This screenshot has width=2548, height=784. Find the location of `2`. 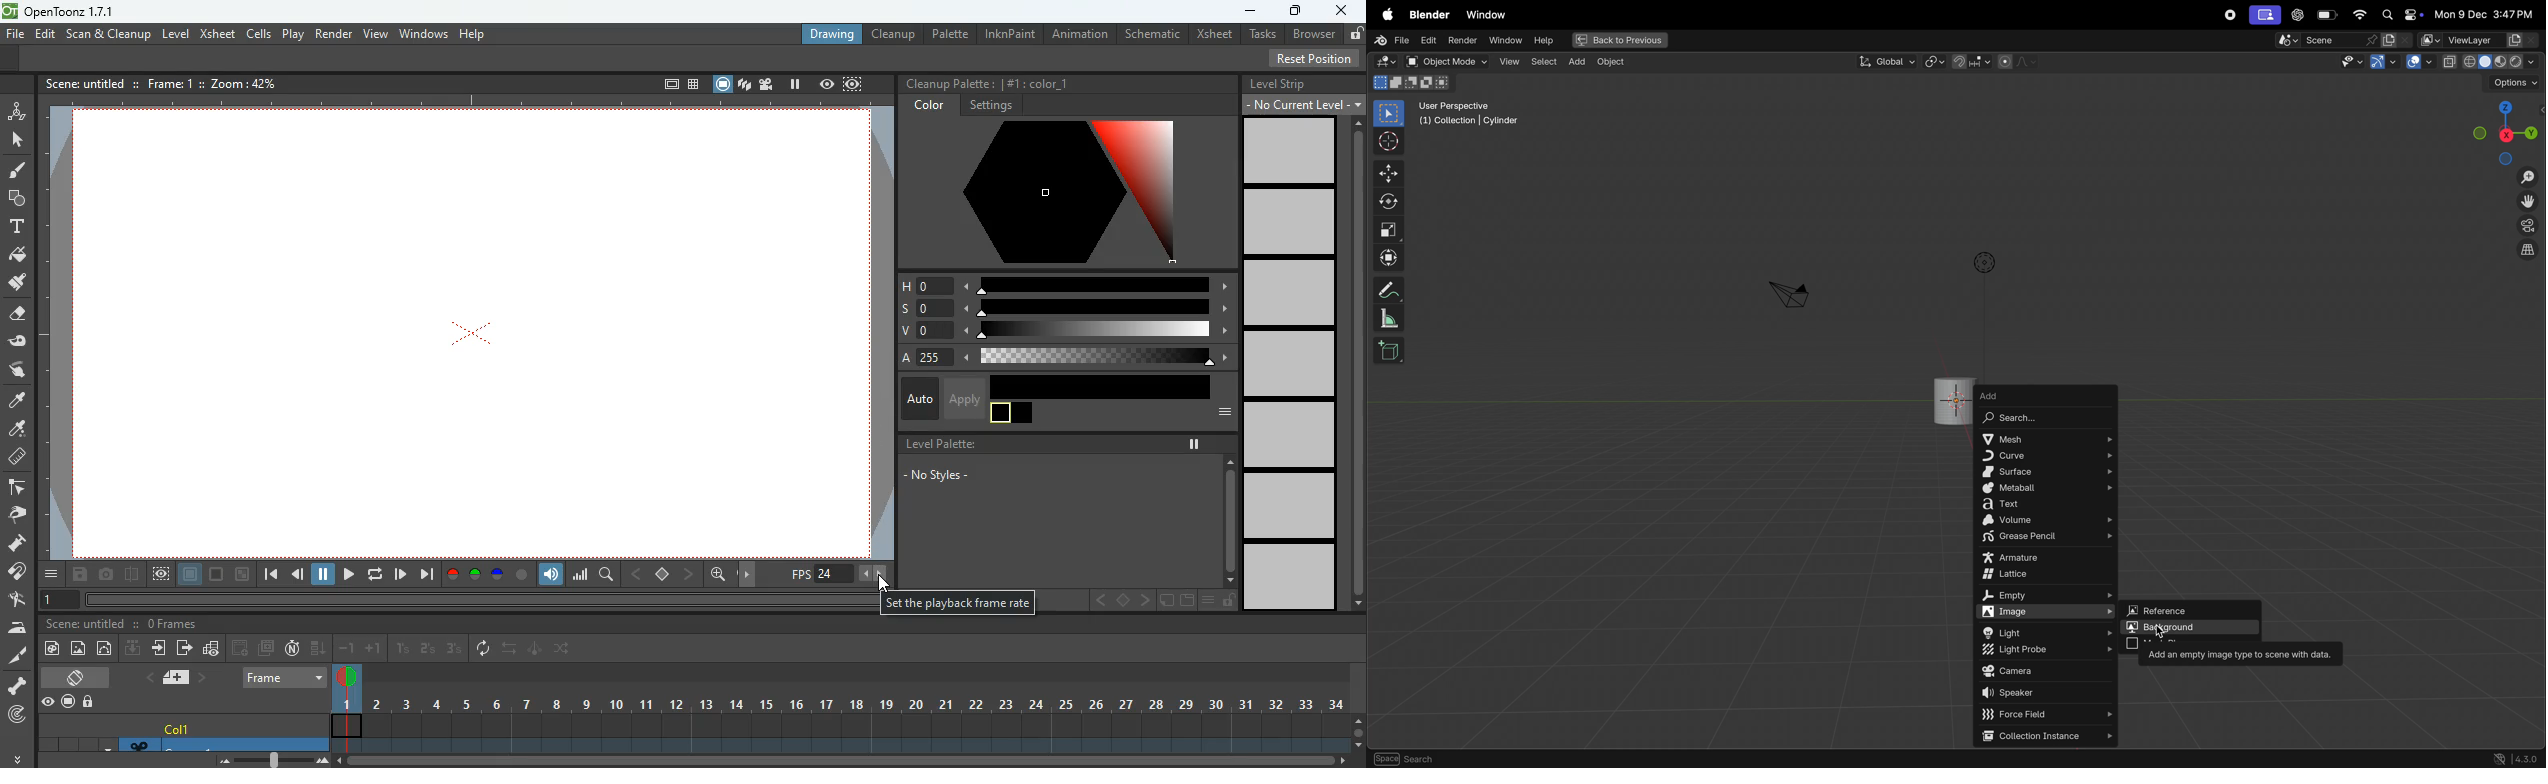

2 is located at coordinates (429, 648).